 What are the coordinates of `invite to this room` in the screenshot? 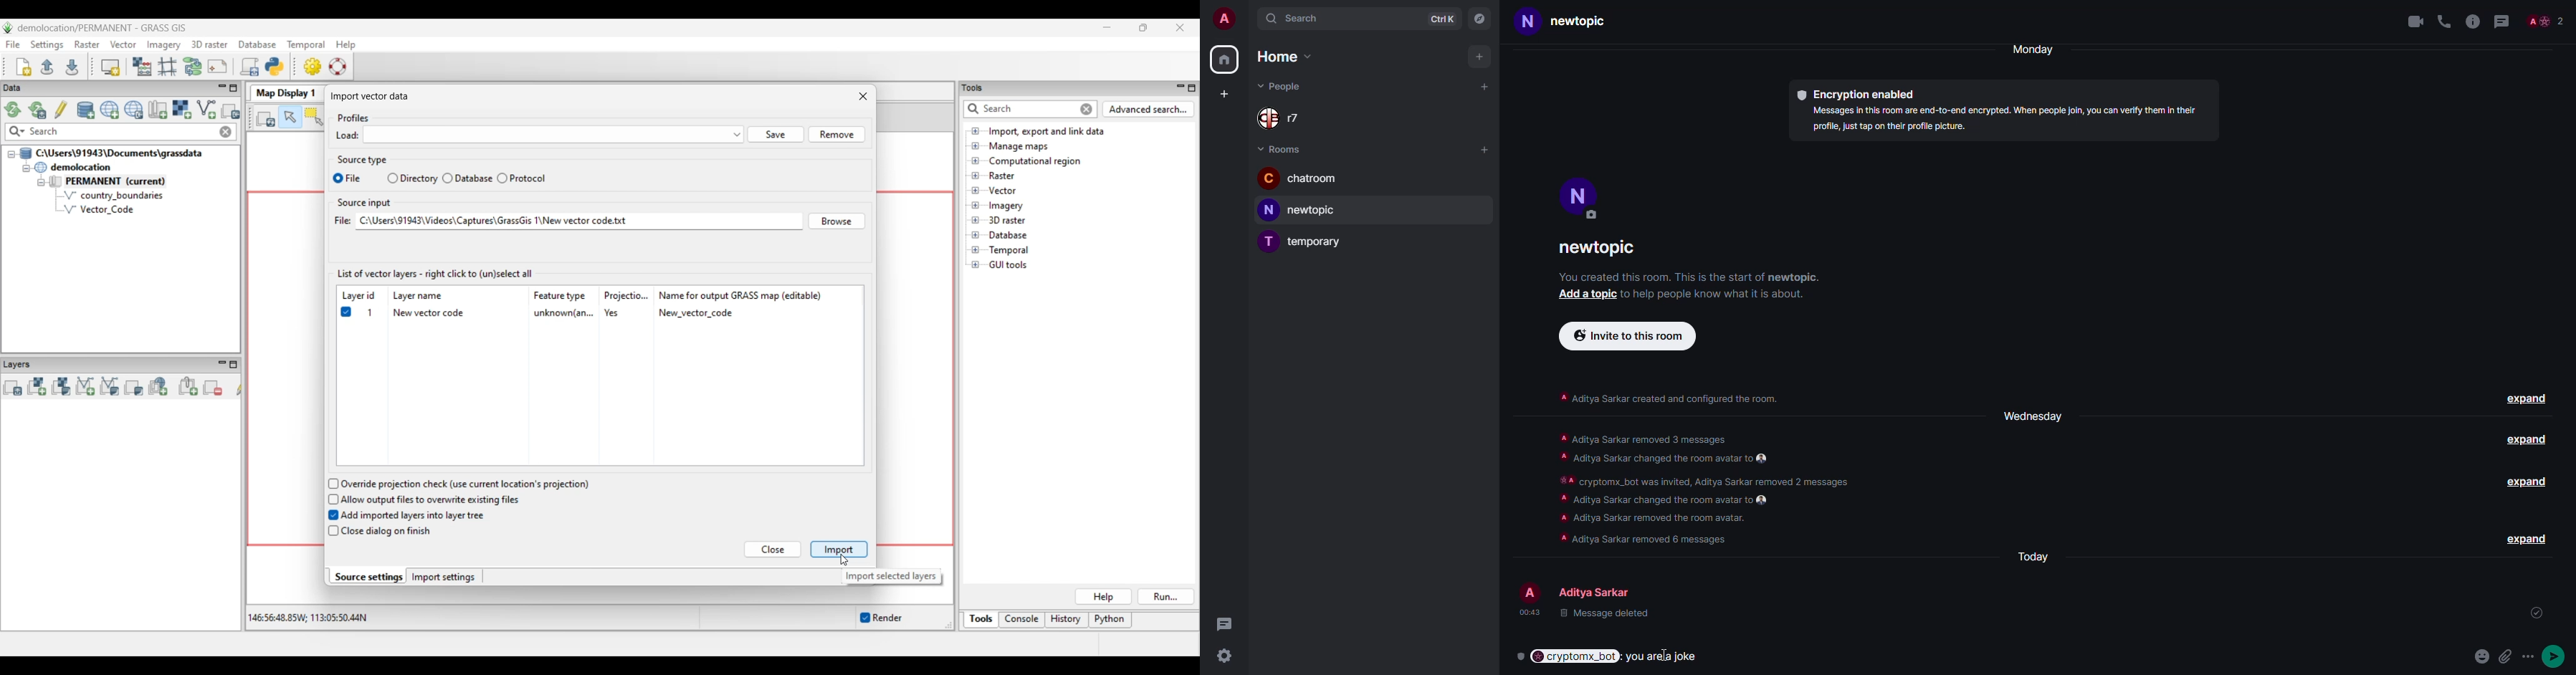 It's located at (1628, 336).